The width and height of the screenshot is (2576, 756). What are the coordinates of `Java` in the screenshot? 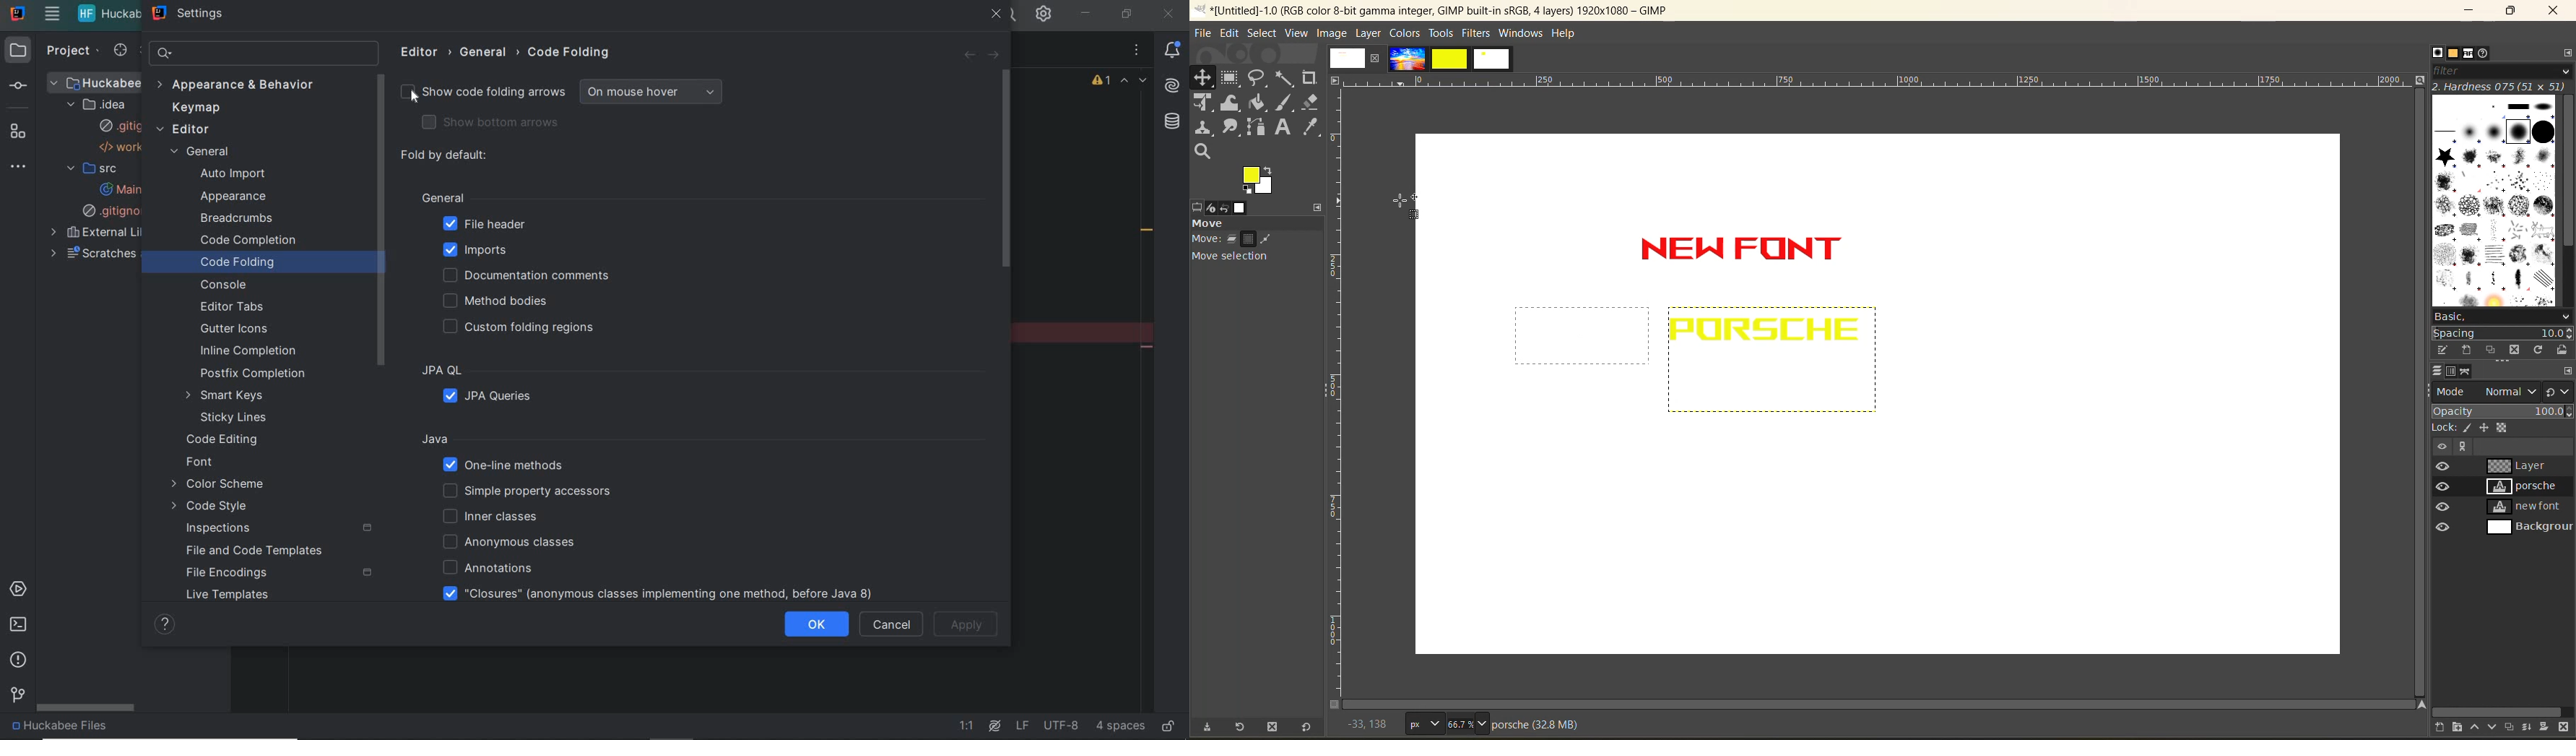 It's located at (665, 440).